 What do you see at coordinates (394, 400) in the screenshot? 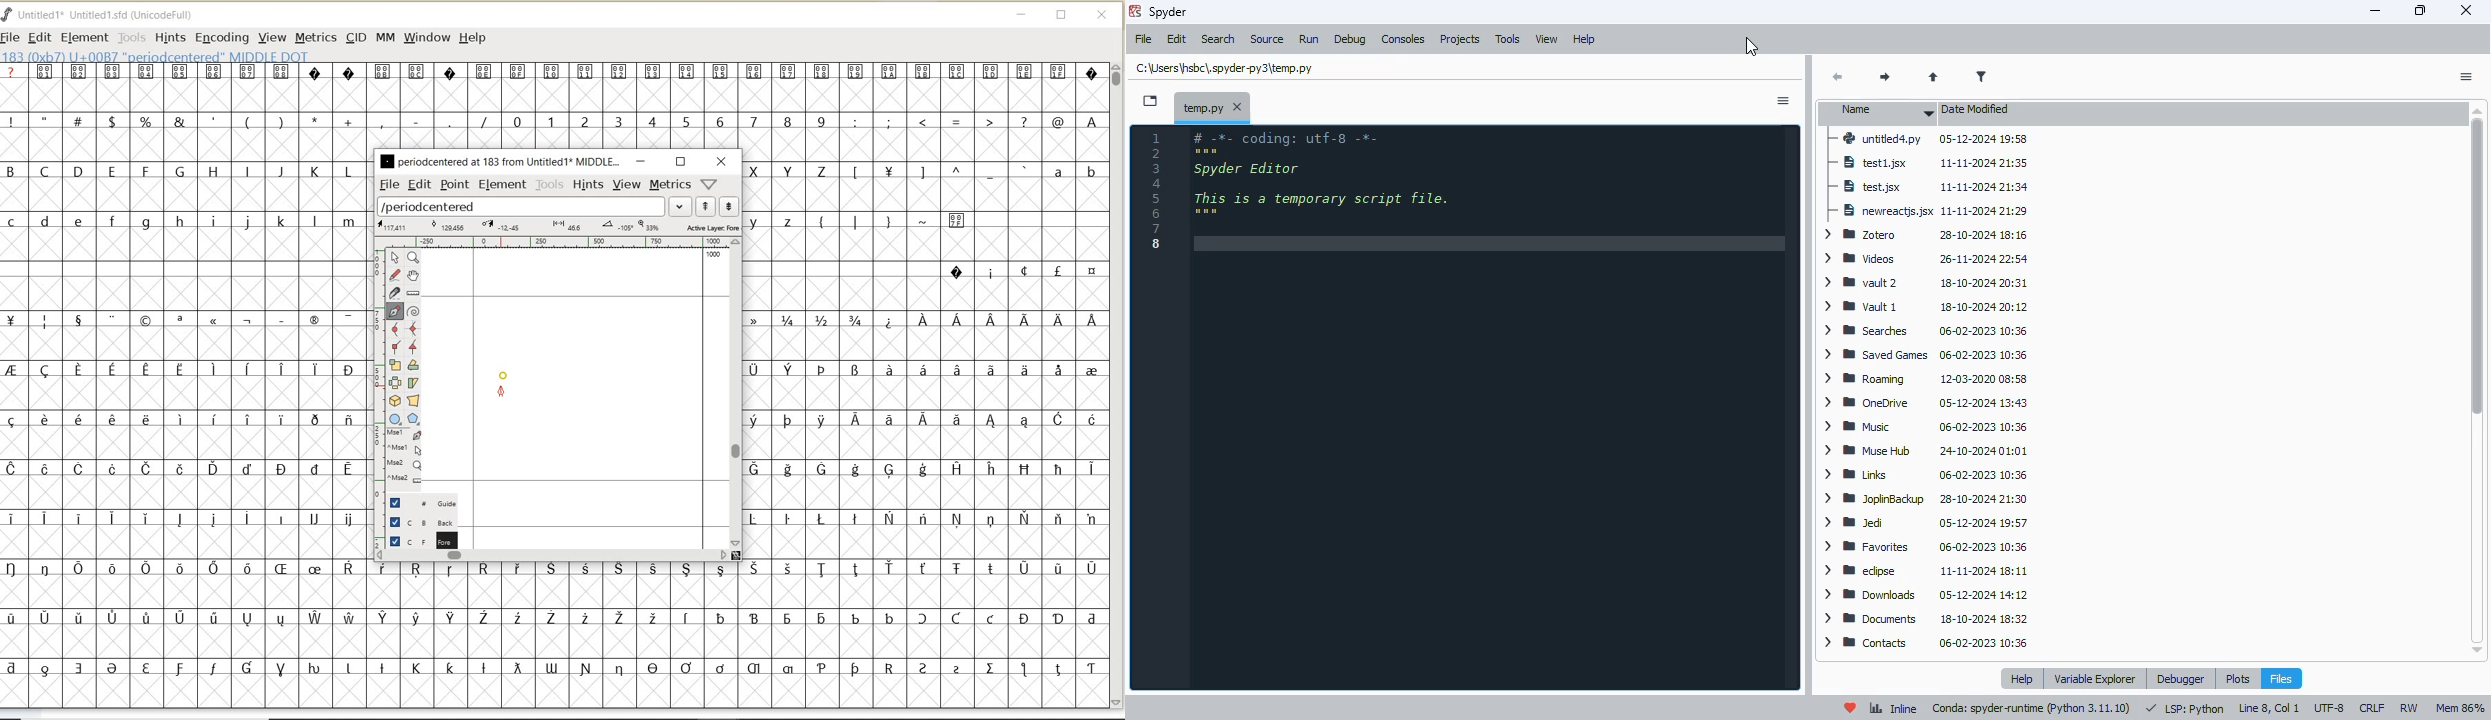
I see `rotate the selection in 3D and project back to plane` at bounding box center [394, 400].